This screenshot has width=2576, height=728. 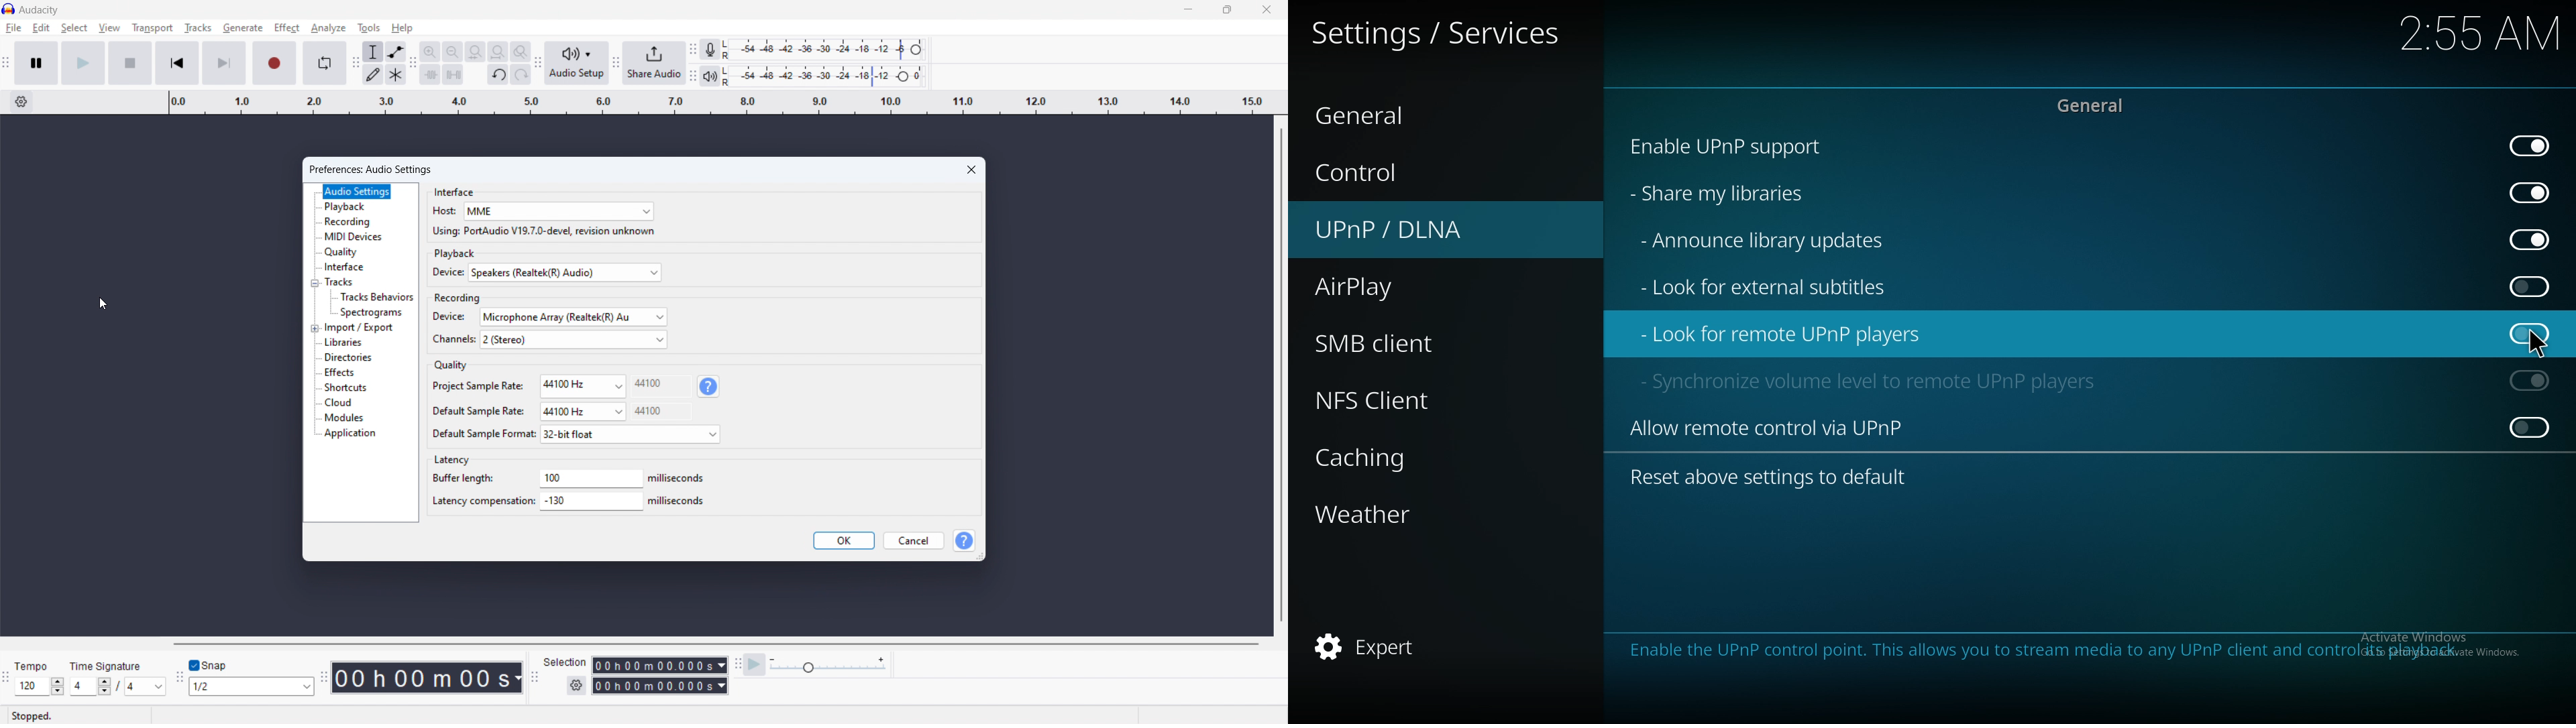 What do you see at coordinates (103, 304) in the screenshot?
I see `cursor` at bounding box center [103, 304].